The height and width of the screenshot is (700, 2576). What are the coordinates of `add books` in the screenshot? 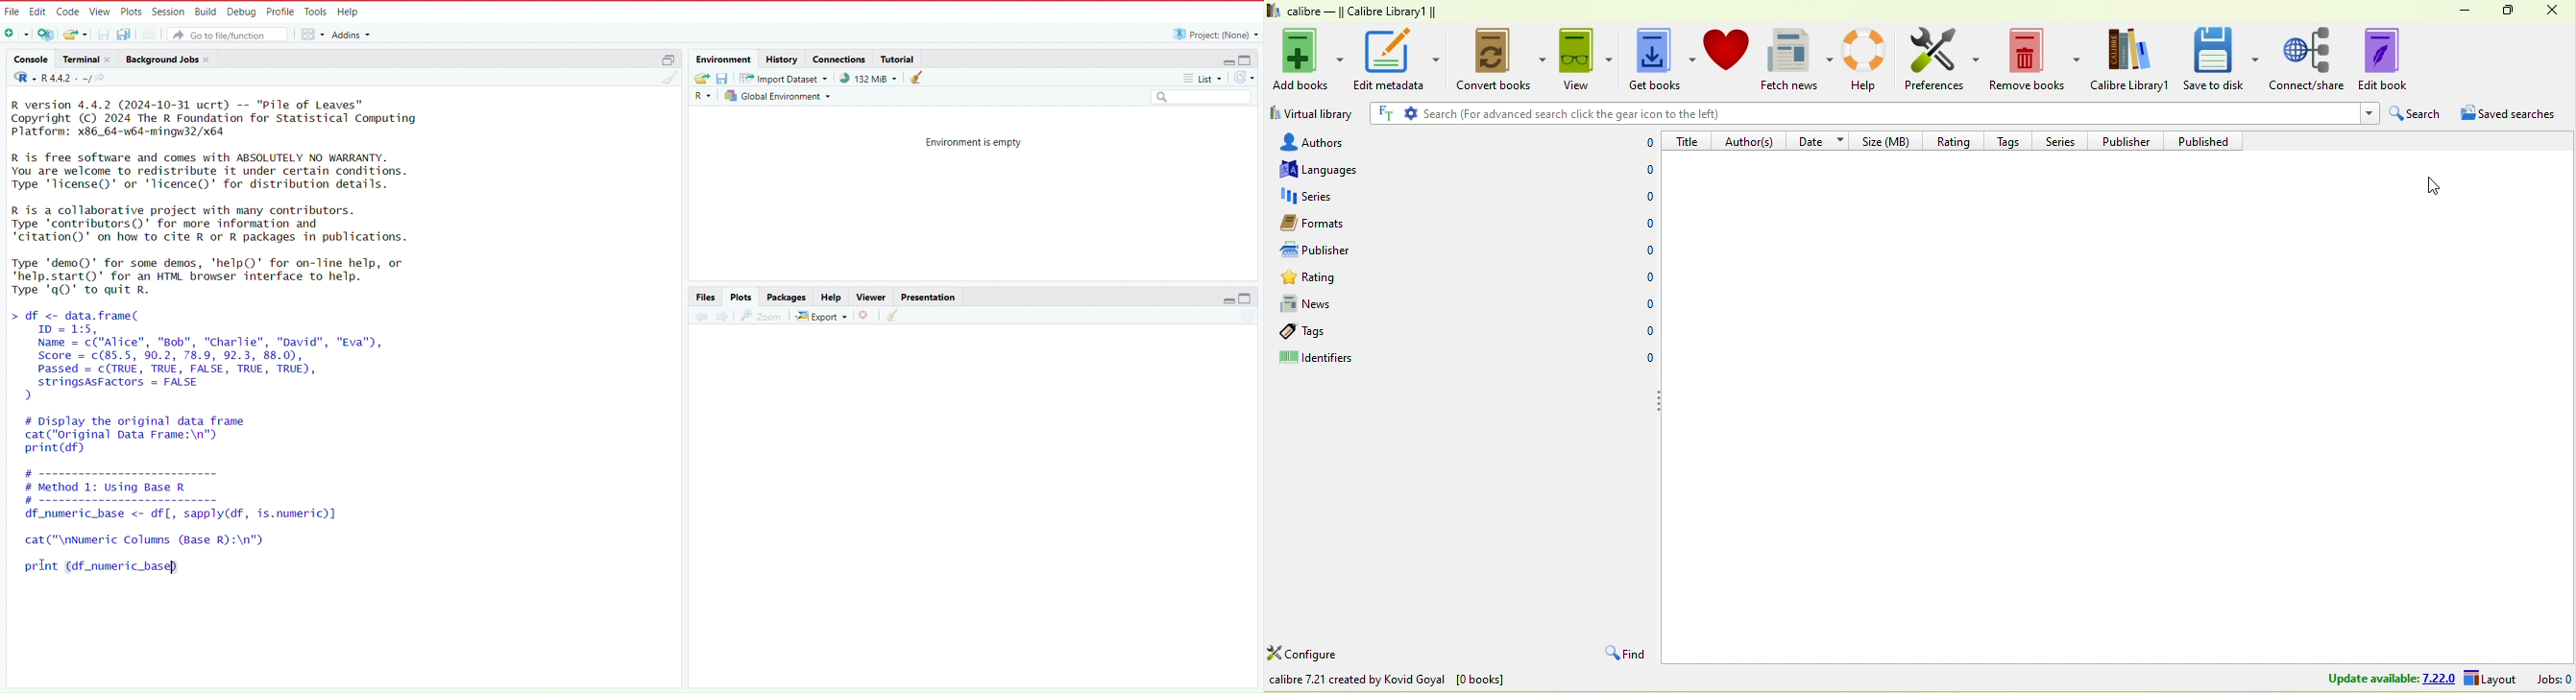 It's located at (1309, 57).